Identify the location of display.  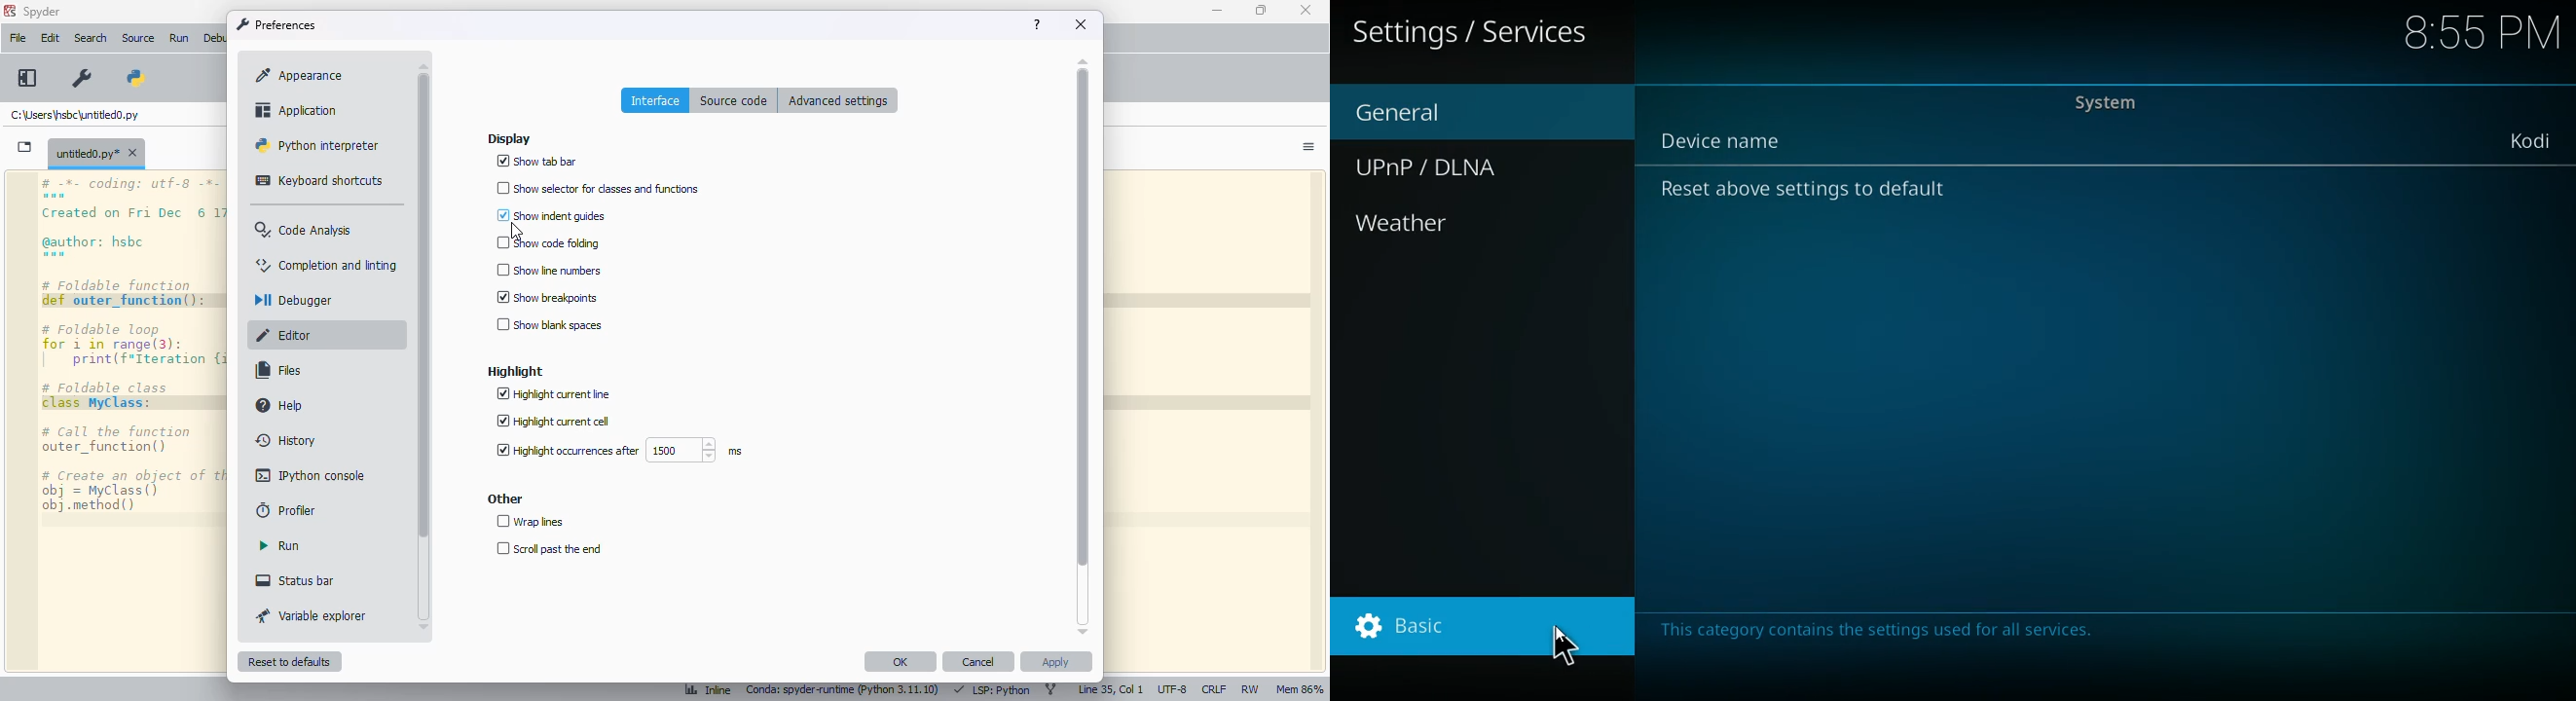
(509, 139).